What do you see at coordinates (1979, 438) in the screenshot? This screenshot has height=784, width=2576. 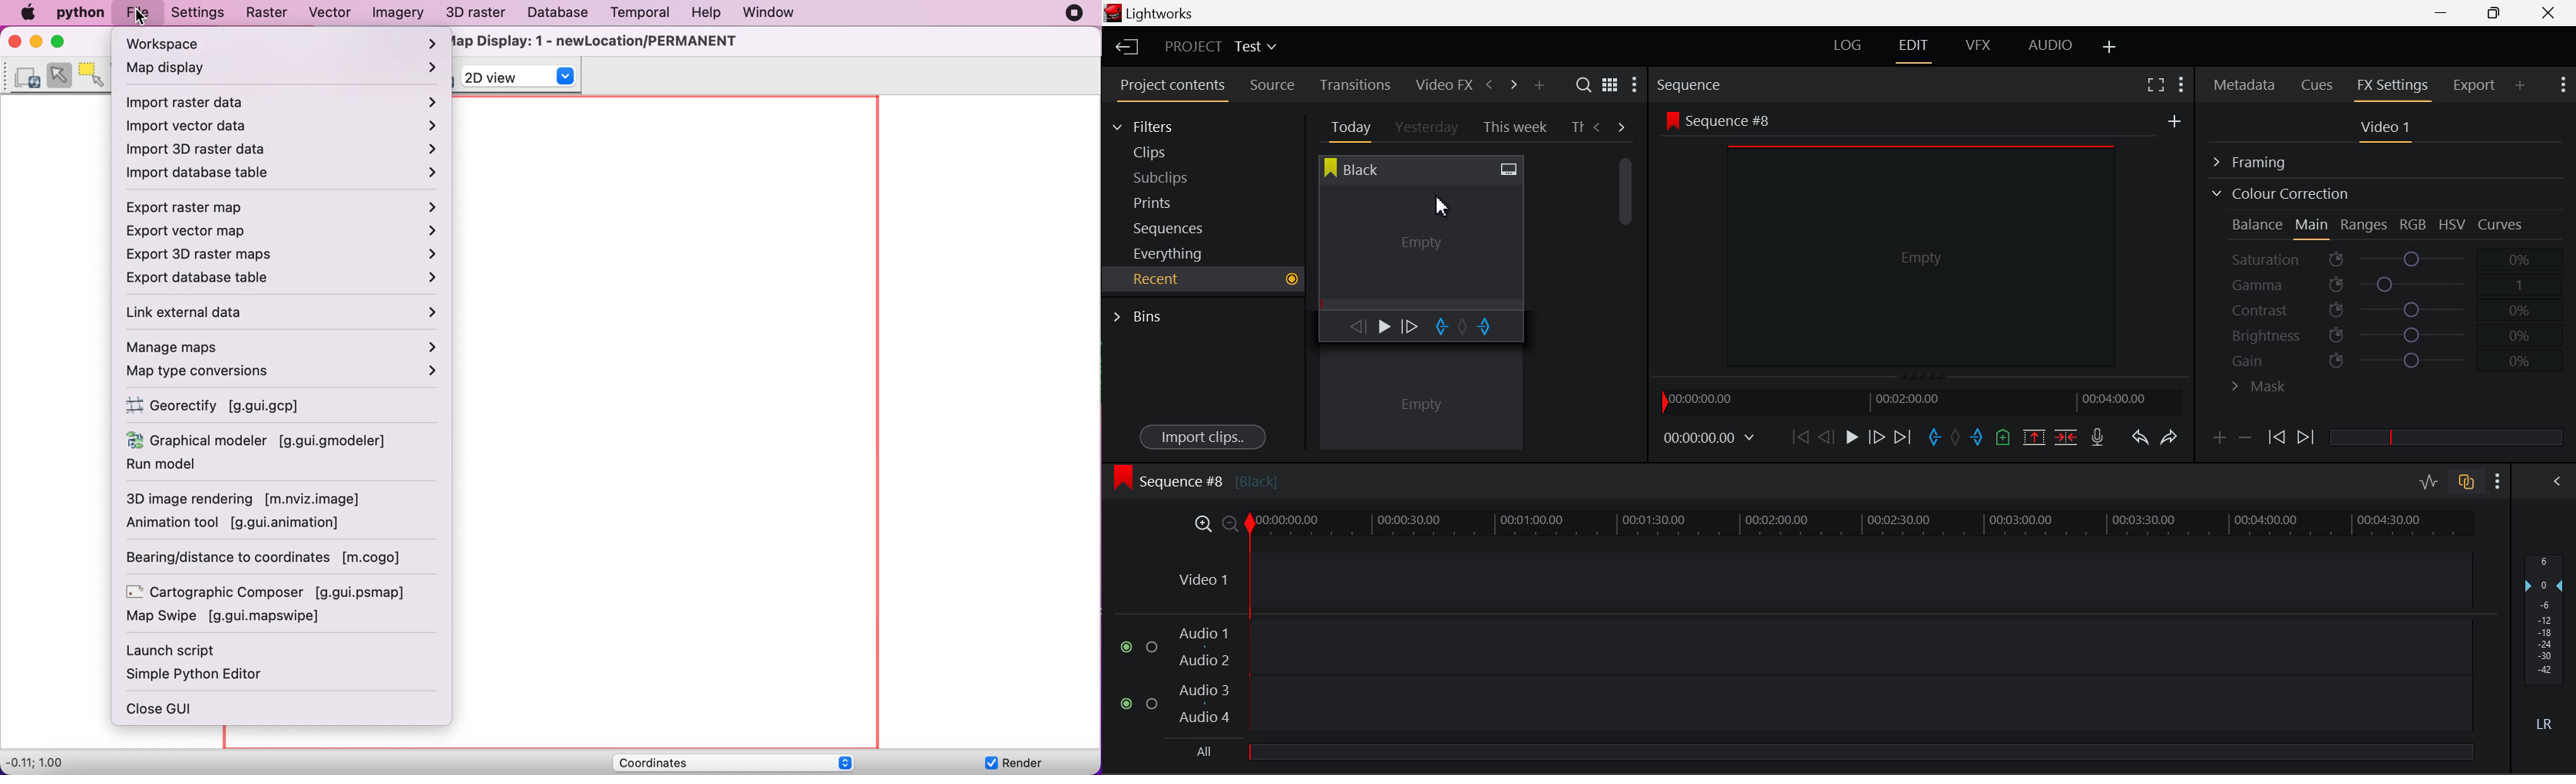 I see `Mark Out` at bounding box center [1979, 438].